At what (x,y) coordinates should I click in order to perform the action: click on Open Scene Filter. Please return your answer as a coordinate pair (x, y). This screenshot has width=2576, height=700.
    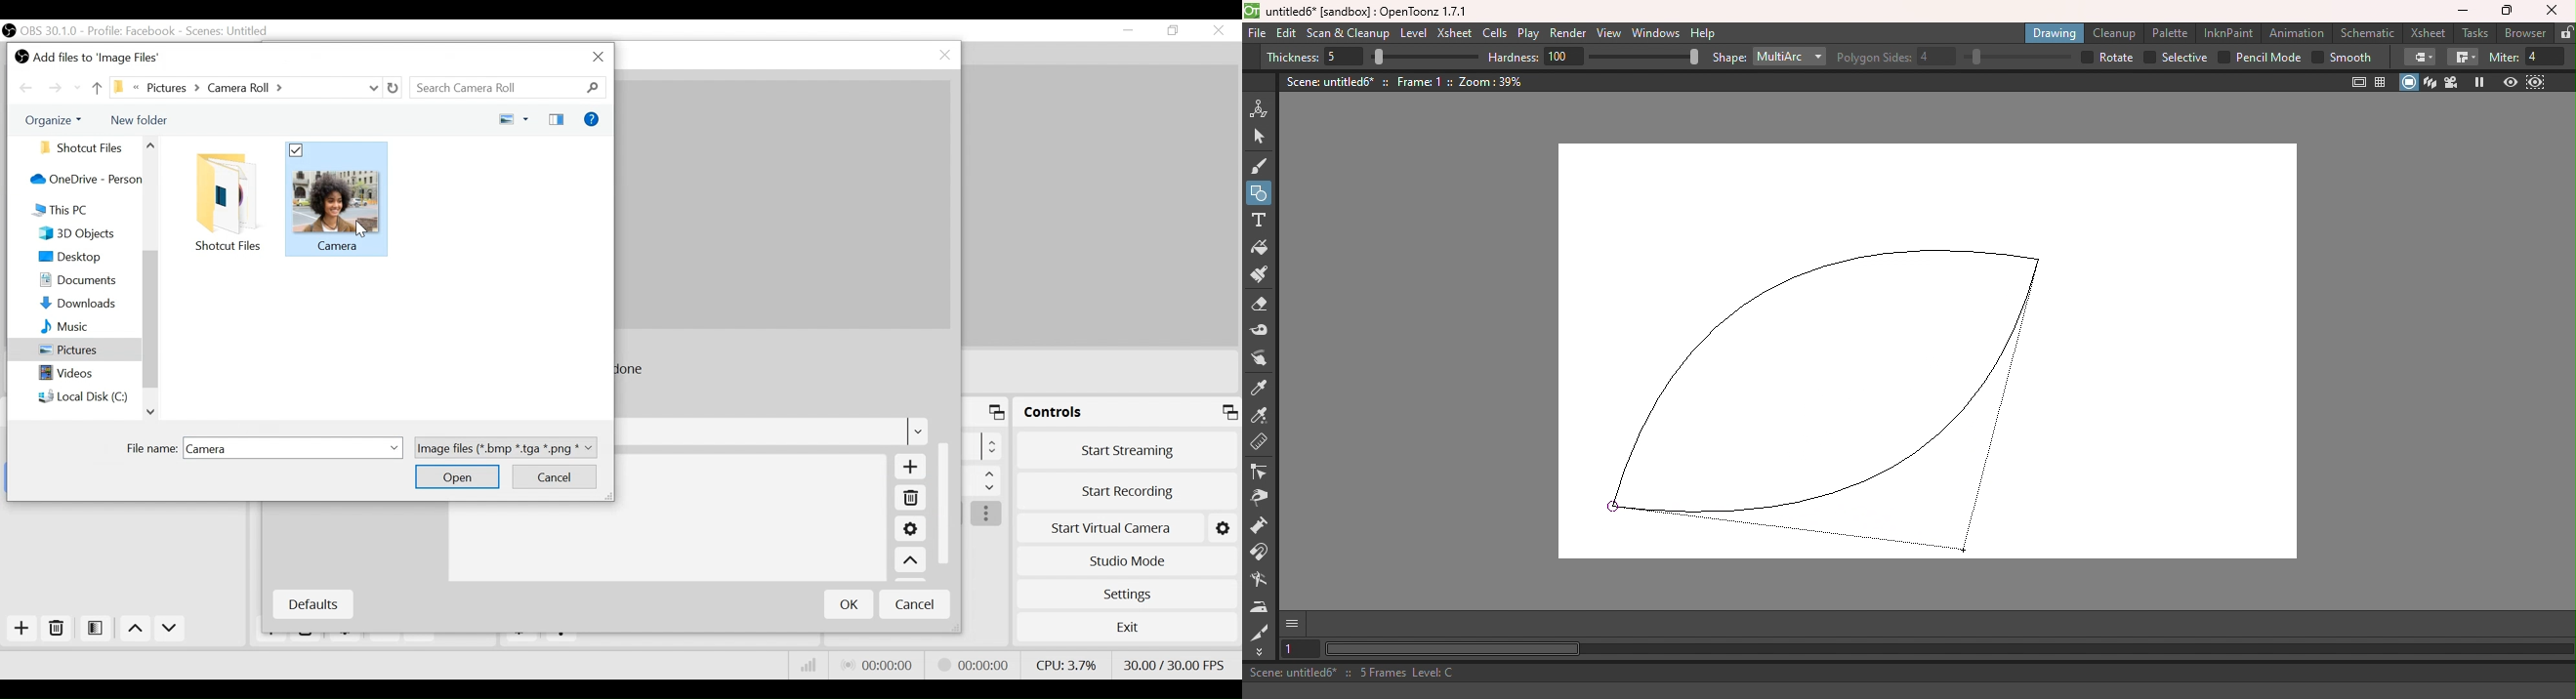
    Looking at the image, I should click on (98, 629).